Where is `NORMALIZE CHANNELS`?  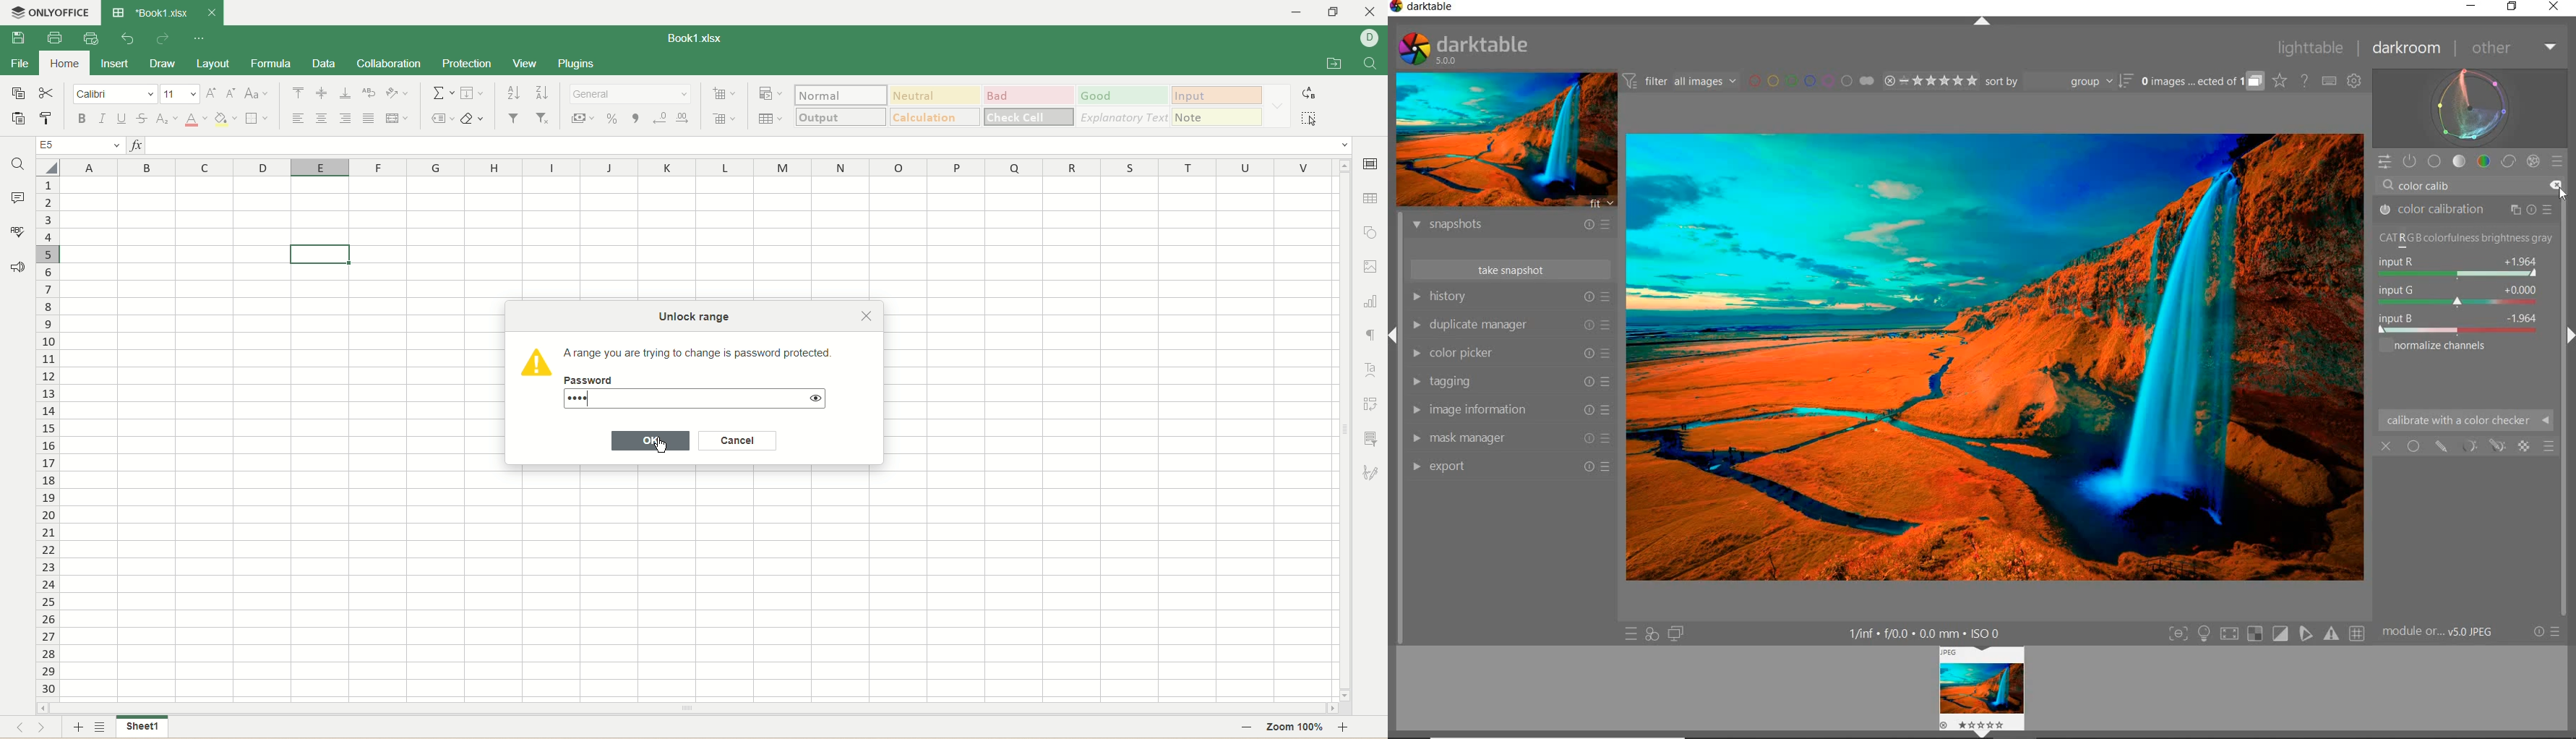
NORMALIZE CHANNELS is located at coordinates (2465, 240).